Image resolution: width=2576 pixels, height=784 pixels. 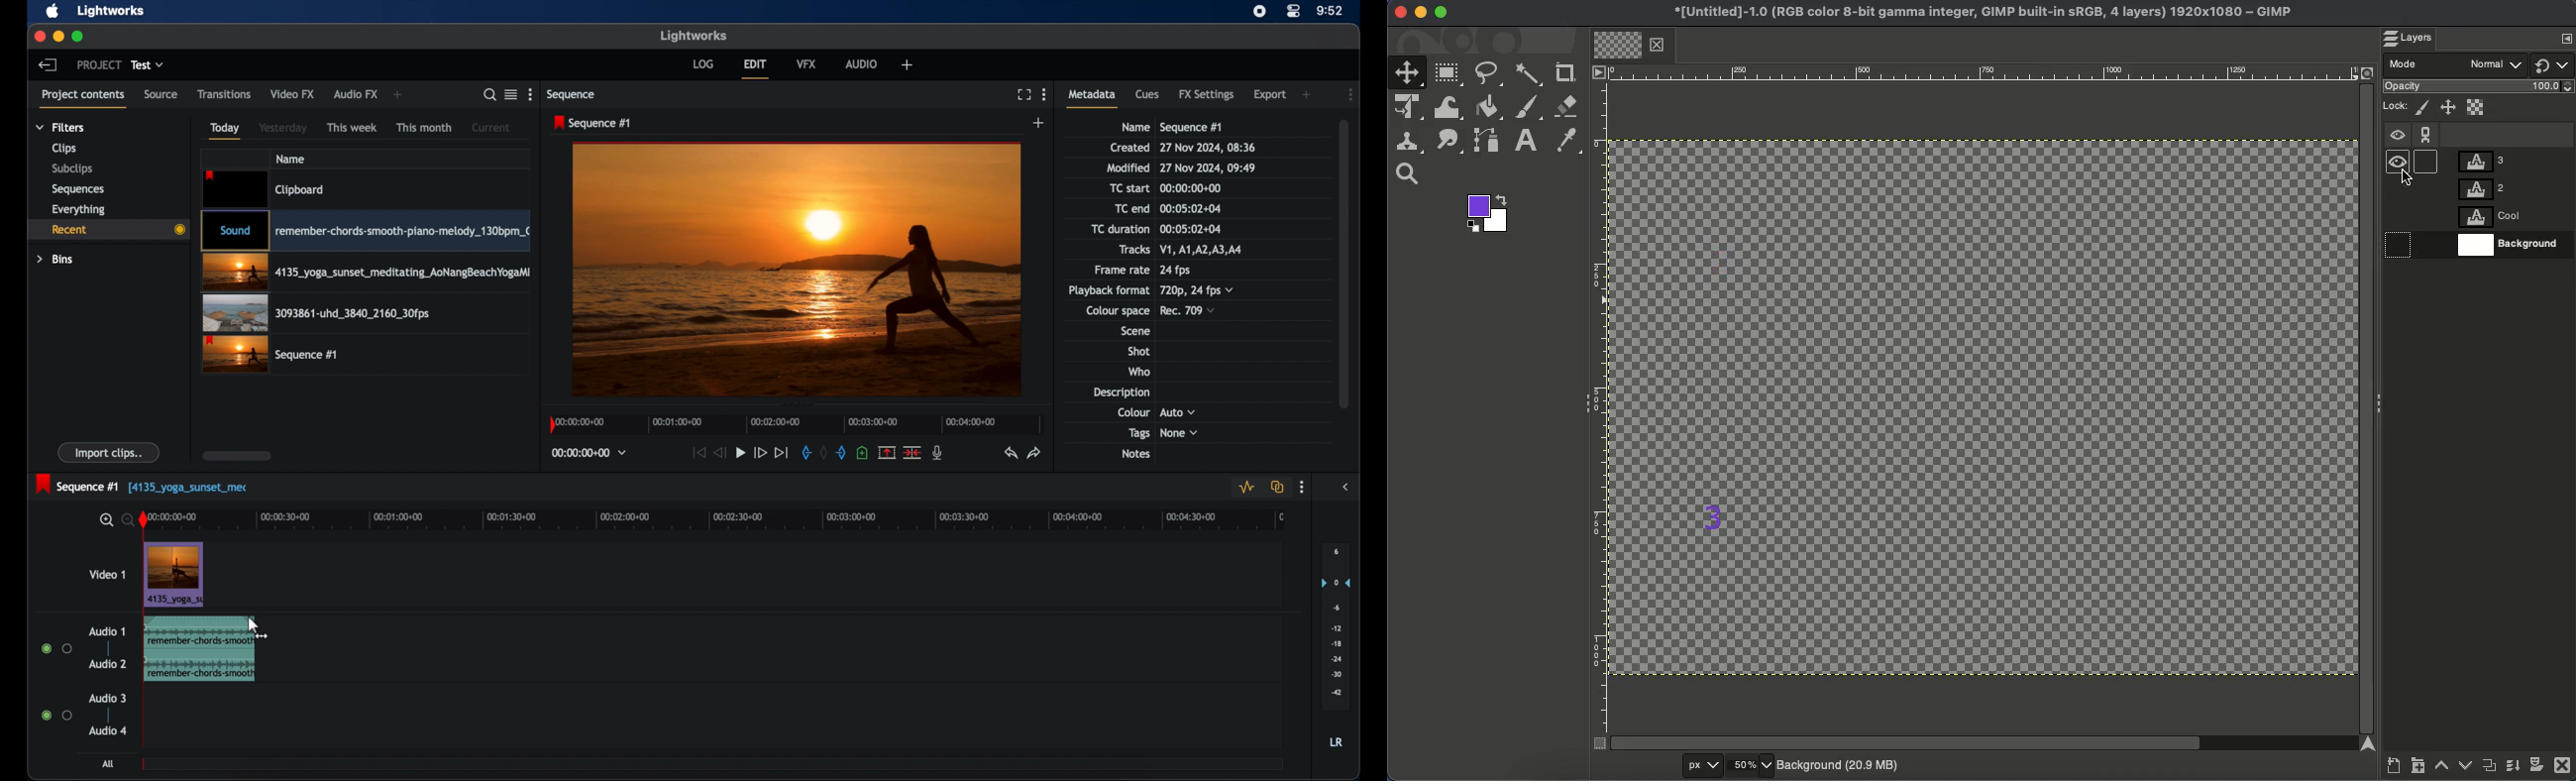 I want to click on who, so click(x=1140, y=371).